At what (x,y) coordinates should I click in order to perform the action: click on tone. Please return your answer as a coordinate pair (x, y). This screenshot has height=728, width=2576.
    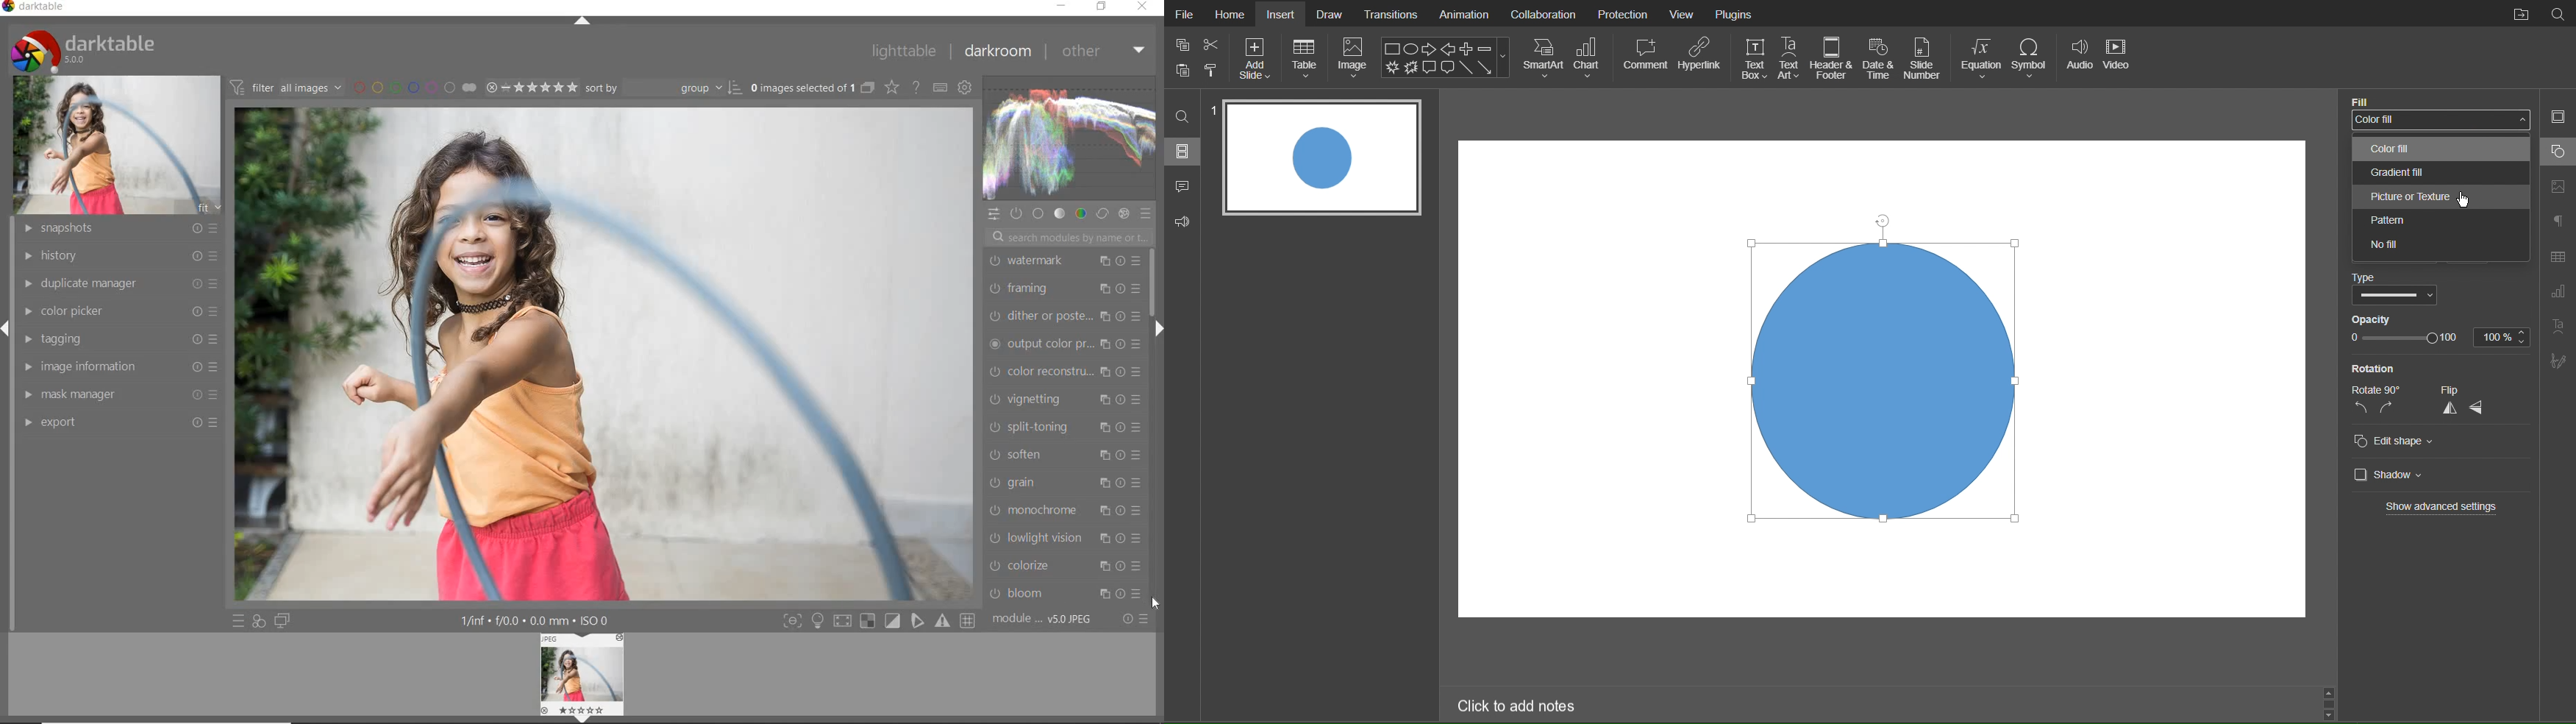
    Looking at the image, I should click on (1060, 213).